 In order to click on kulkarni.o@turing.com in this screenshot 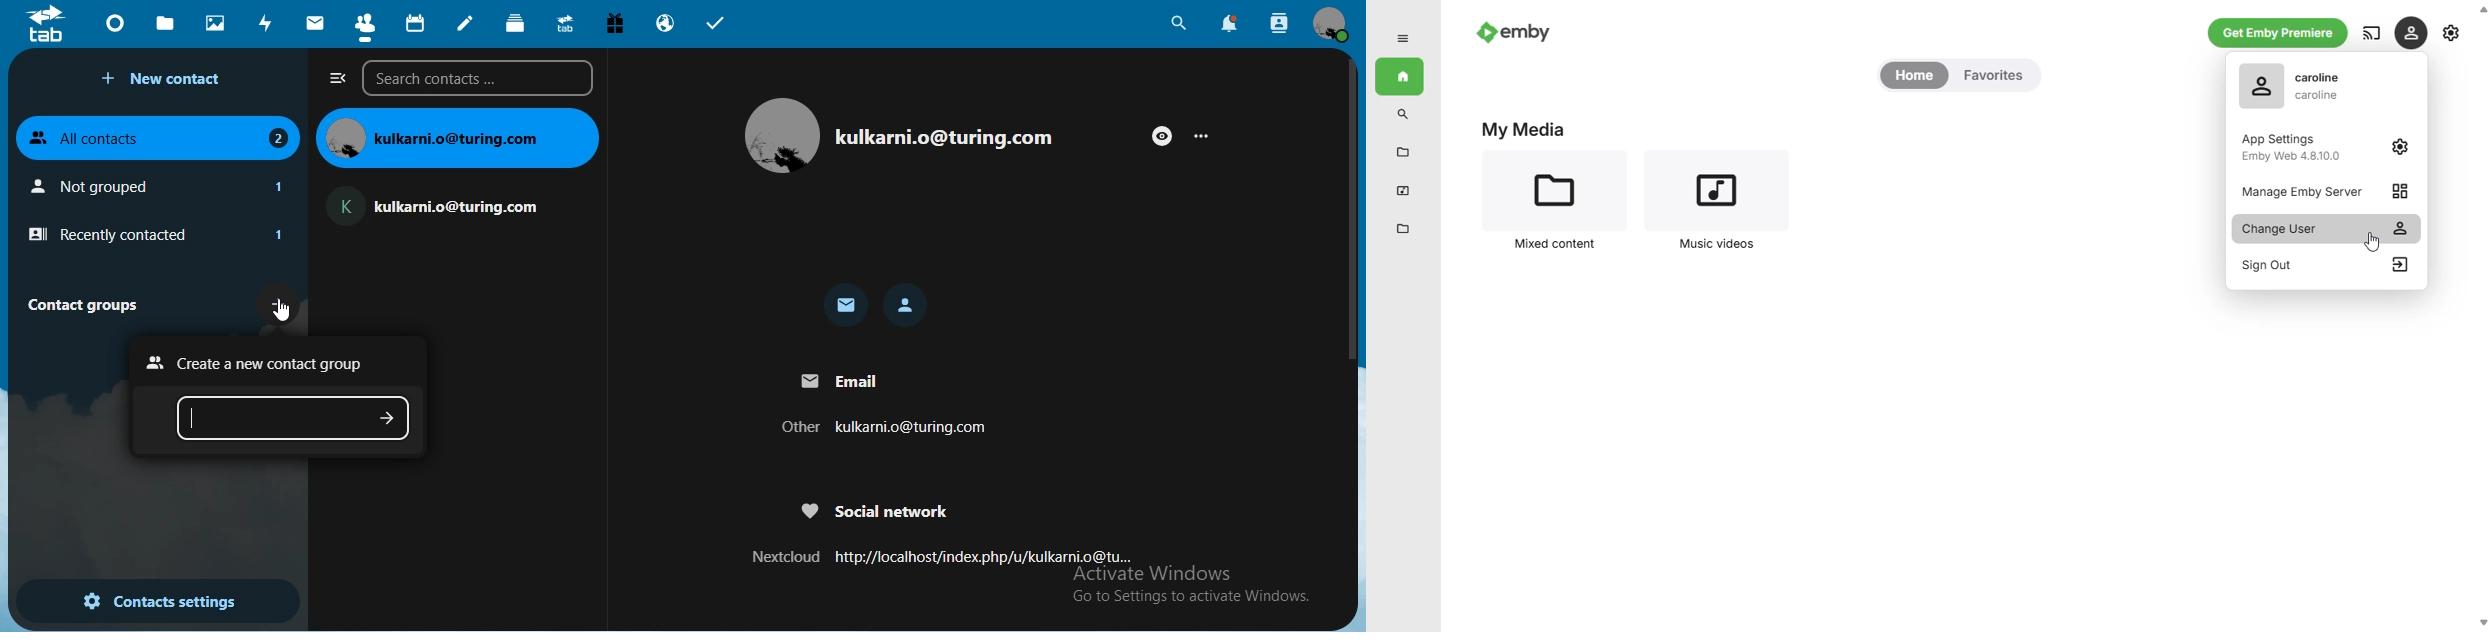, I will do `click(457, 137)`.